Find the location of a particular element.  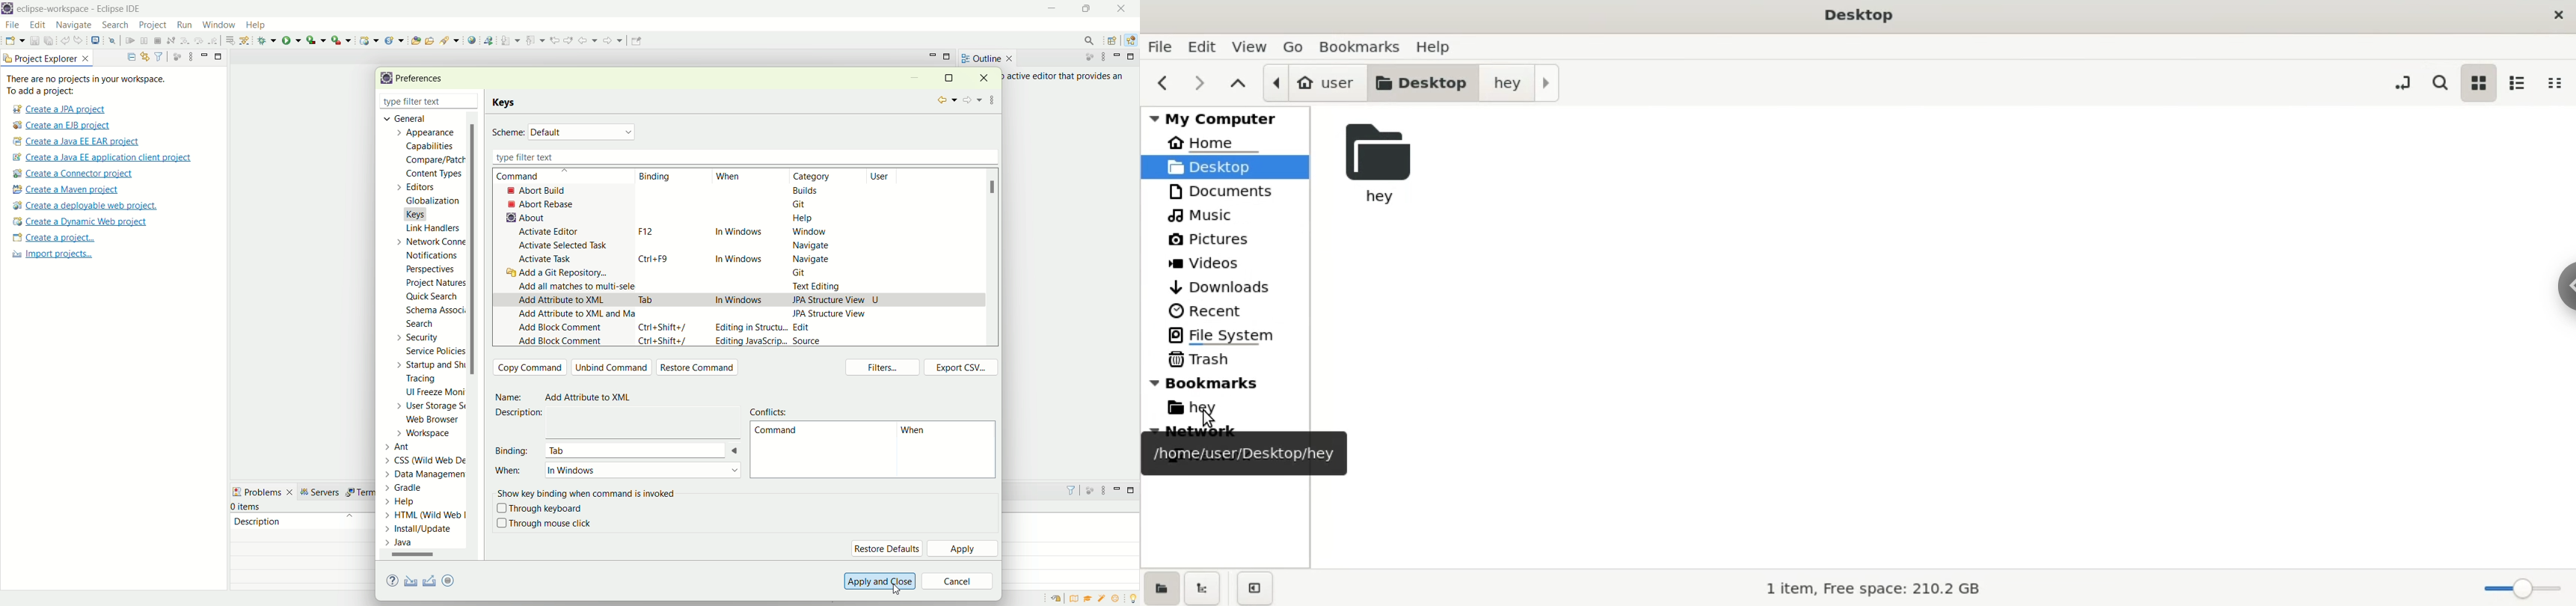

scroll bar is located at coordinates (997, 187).